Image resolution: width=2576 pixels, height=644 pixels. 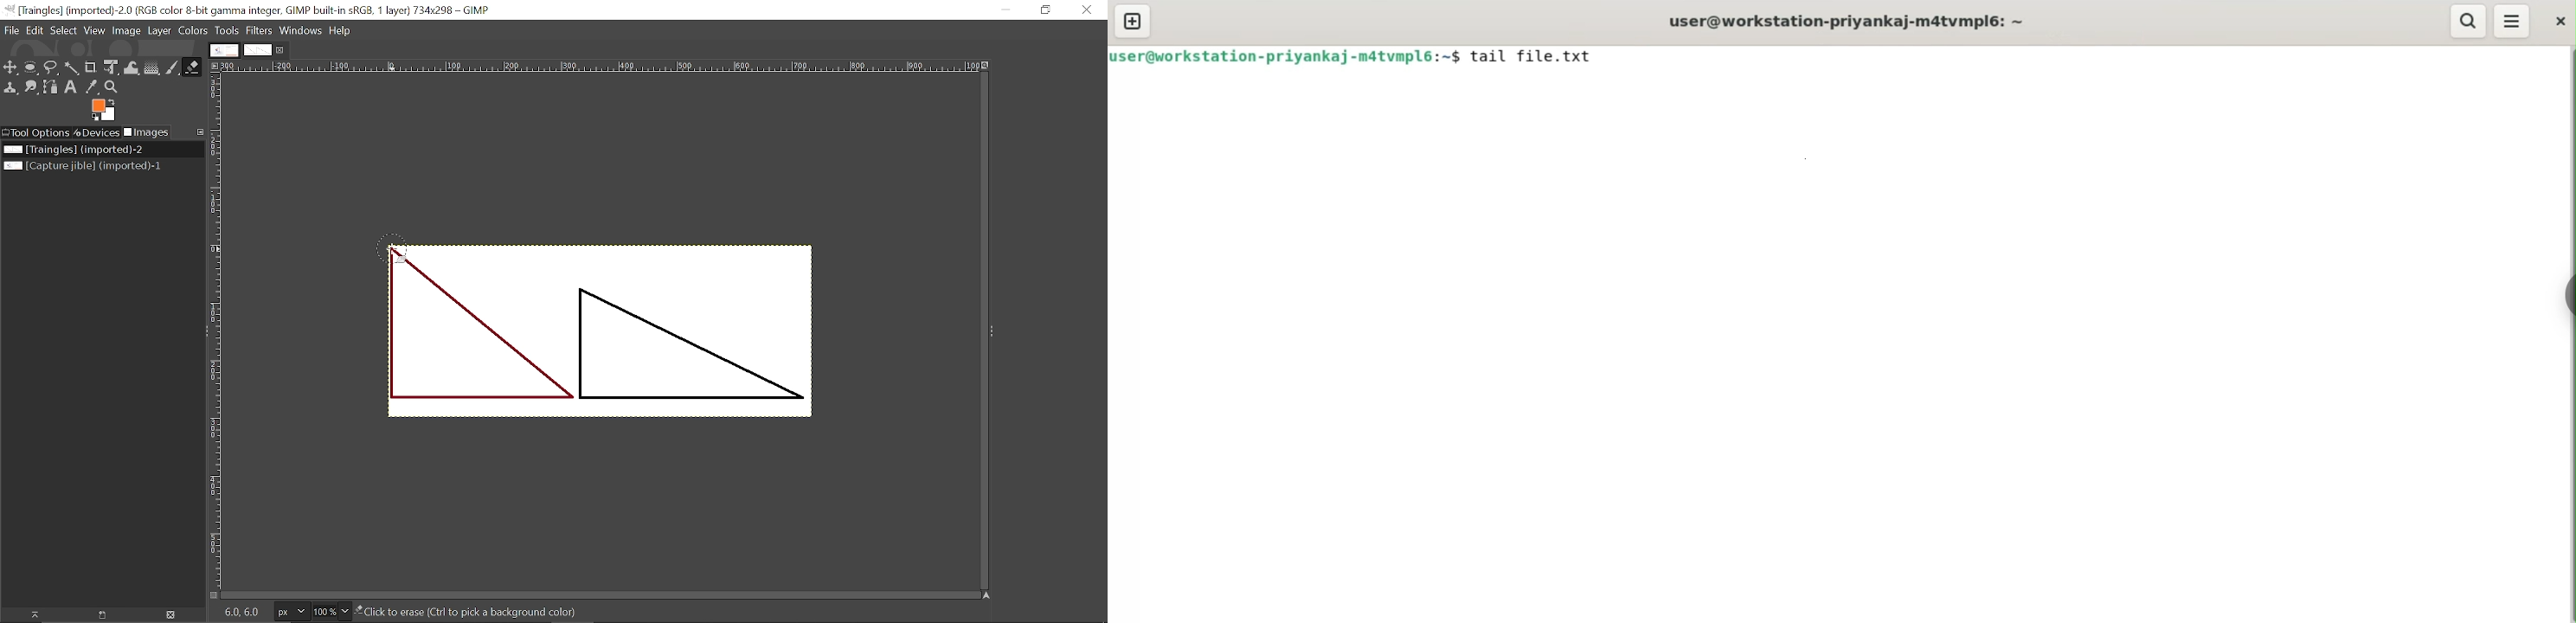 I want to click on File, so click(x=11, y=31).